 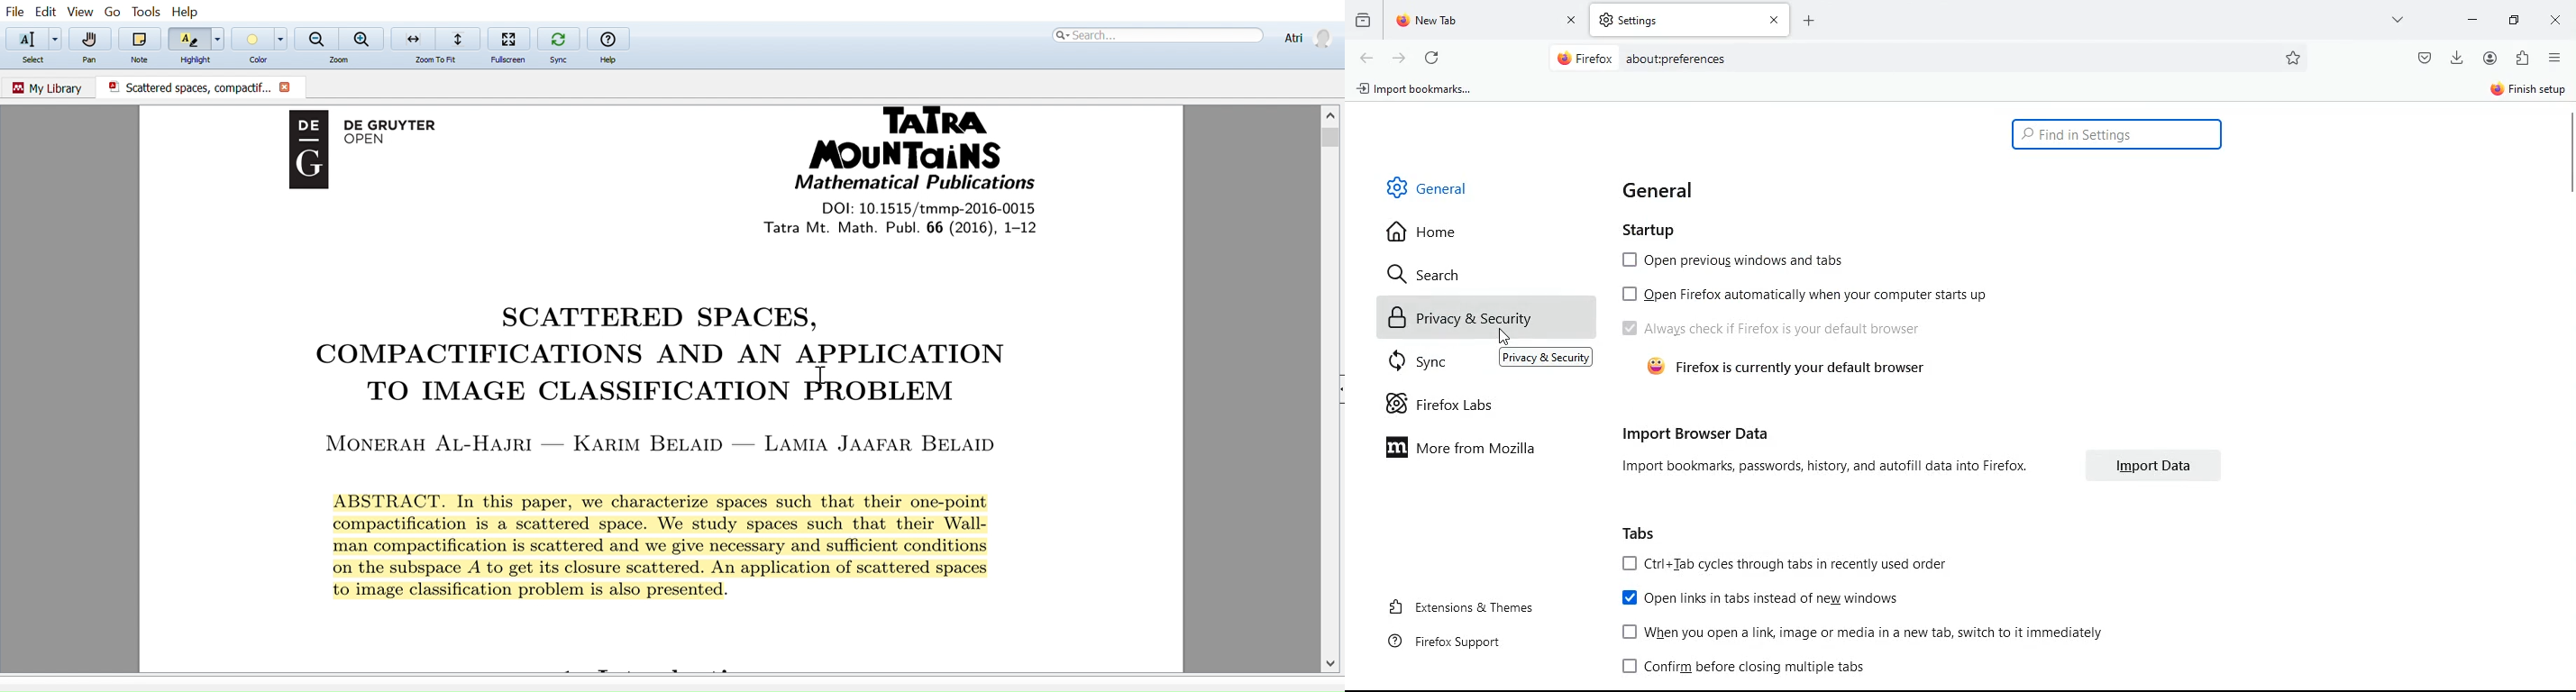 I want to click on go, so click(x=113, y=13).